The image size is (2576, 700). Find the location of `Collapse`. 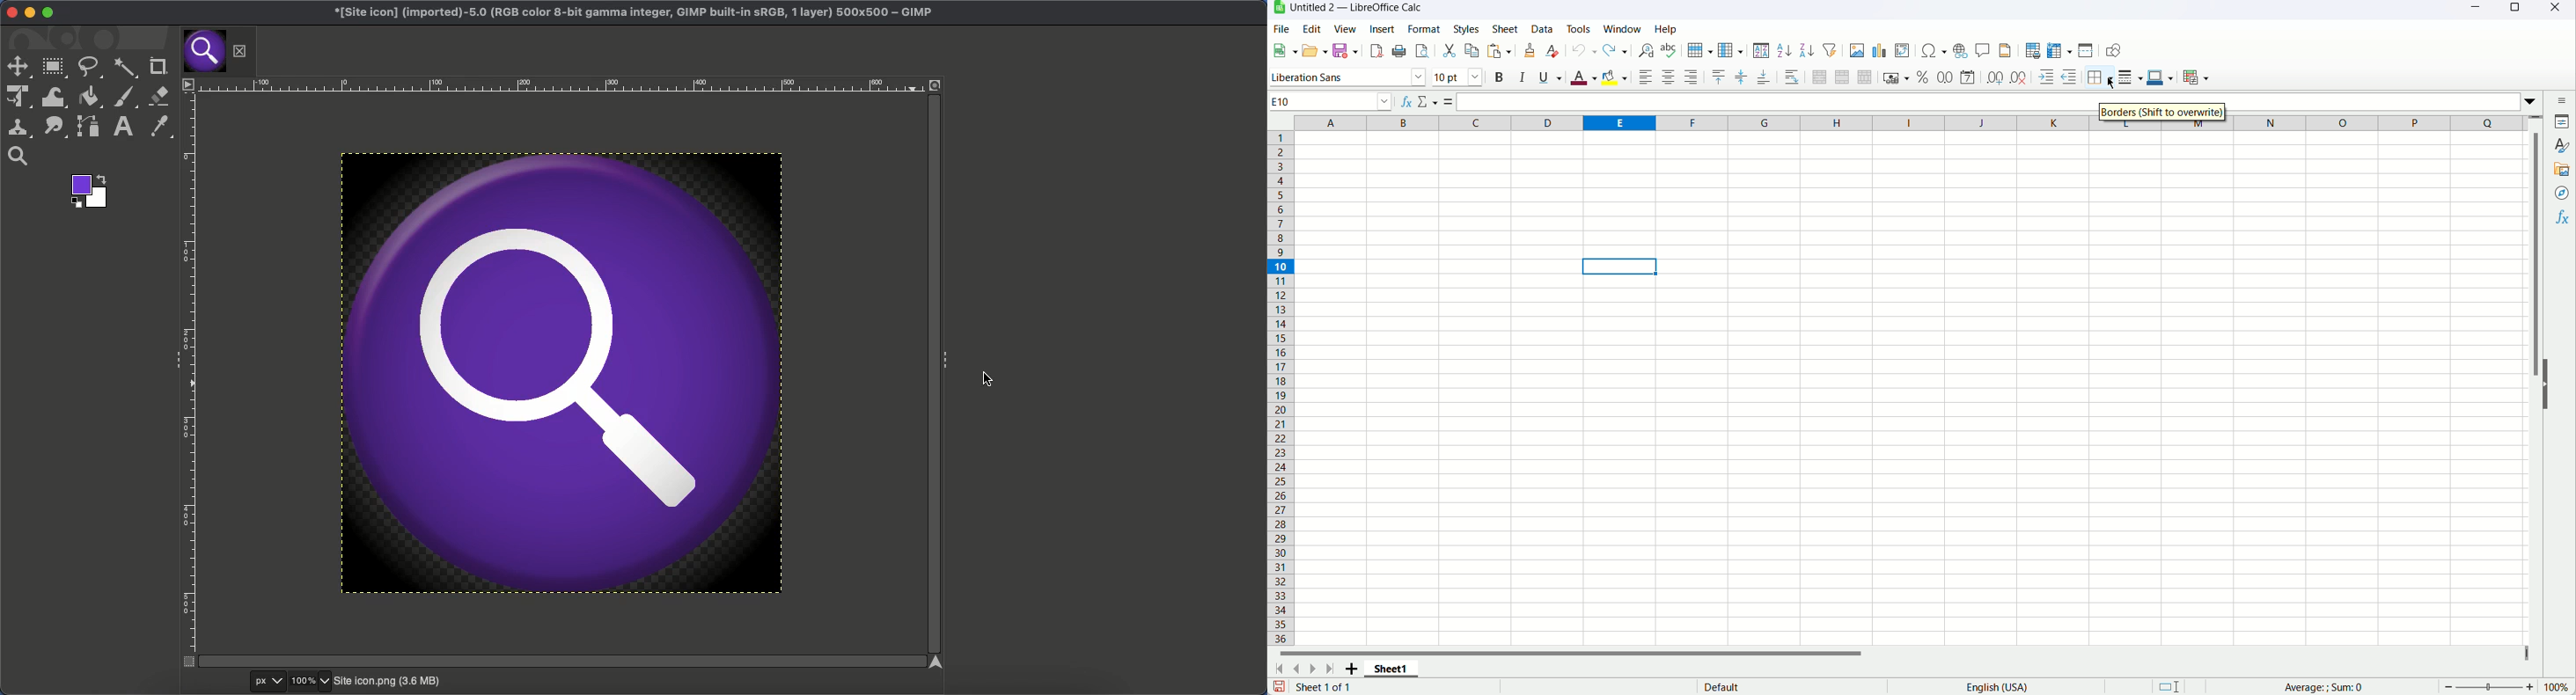

Collapse is located at coordinates (948, 357).